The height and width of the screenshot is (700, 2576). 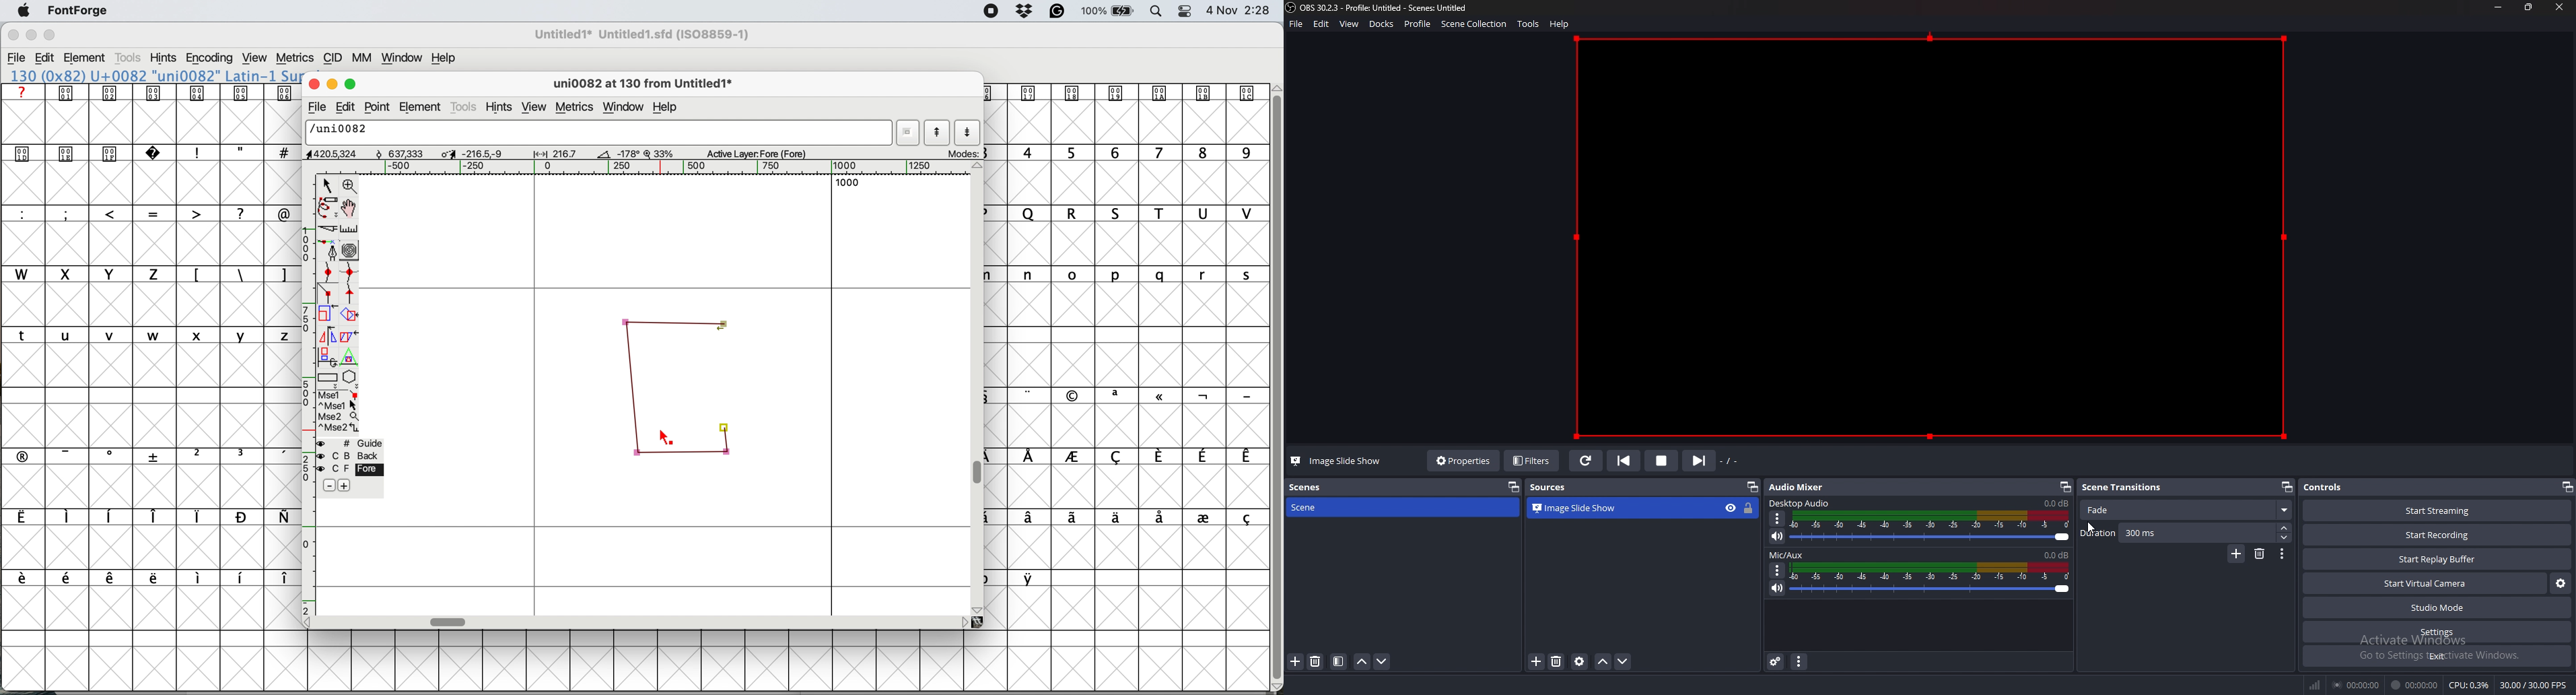 I want to click on options, so click(x=1778, y=570).